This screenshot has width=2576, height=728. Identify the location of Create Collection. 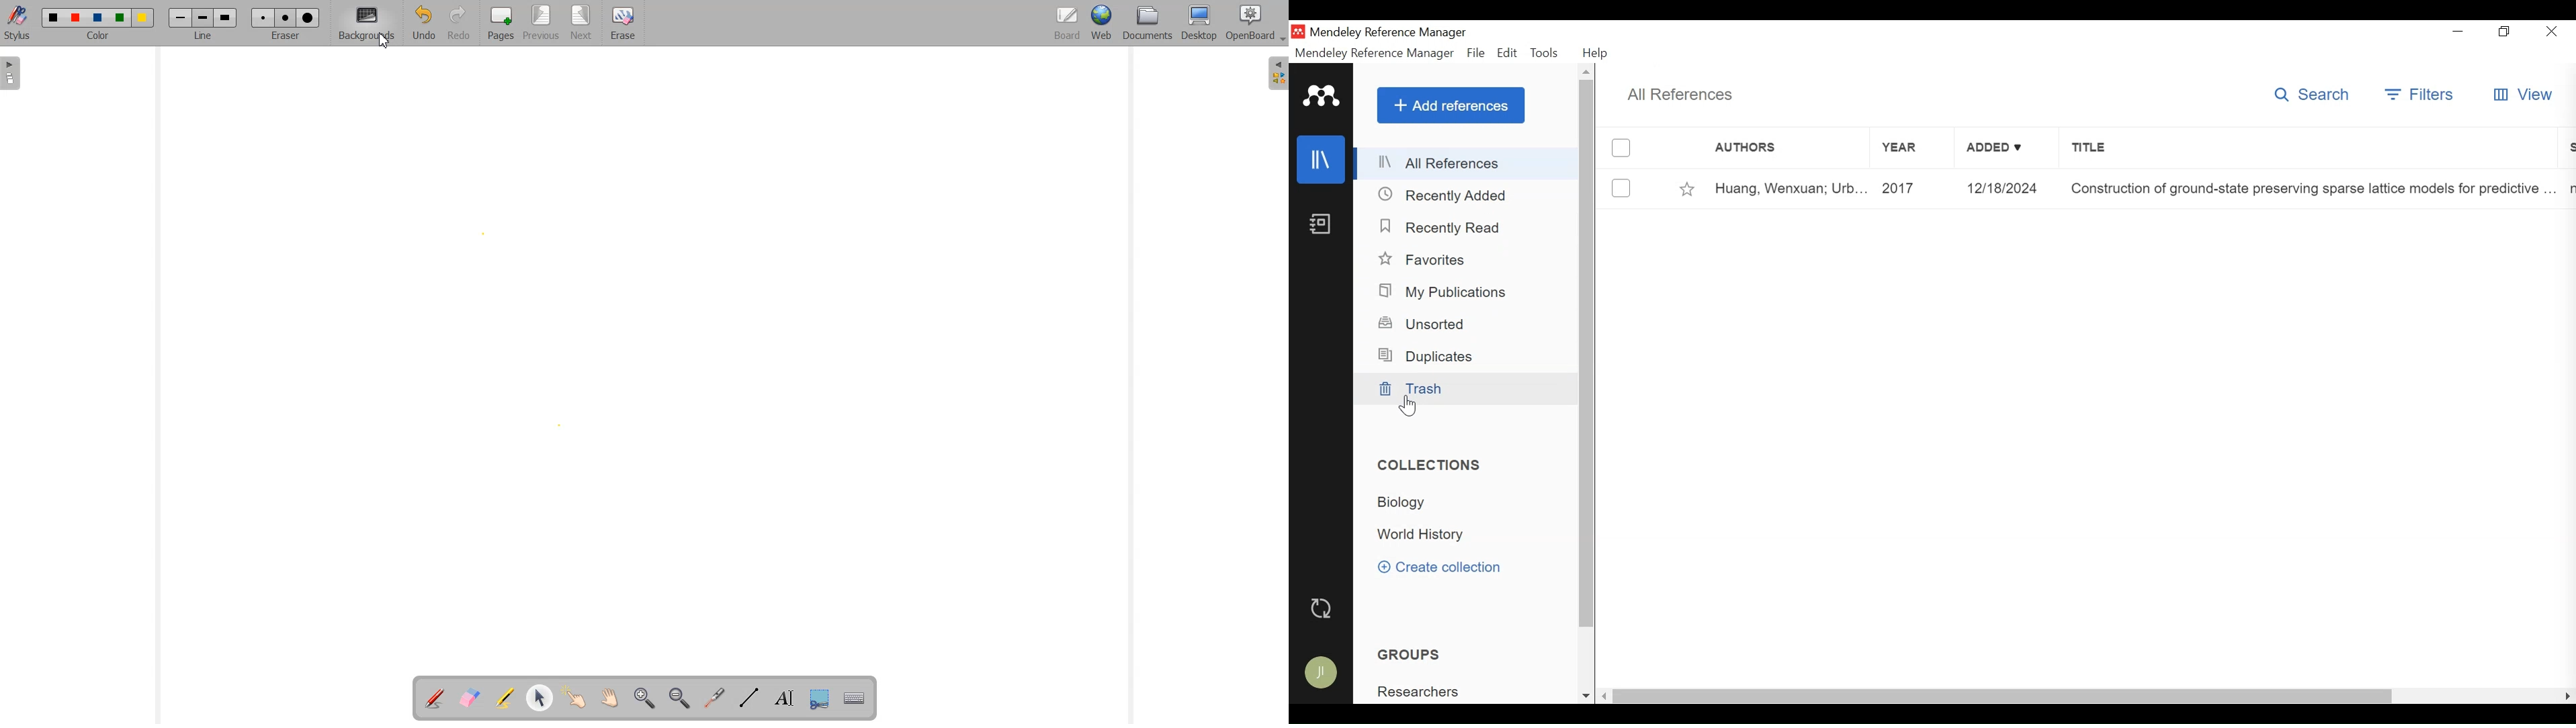
(1444, 567).